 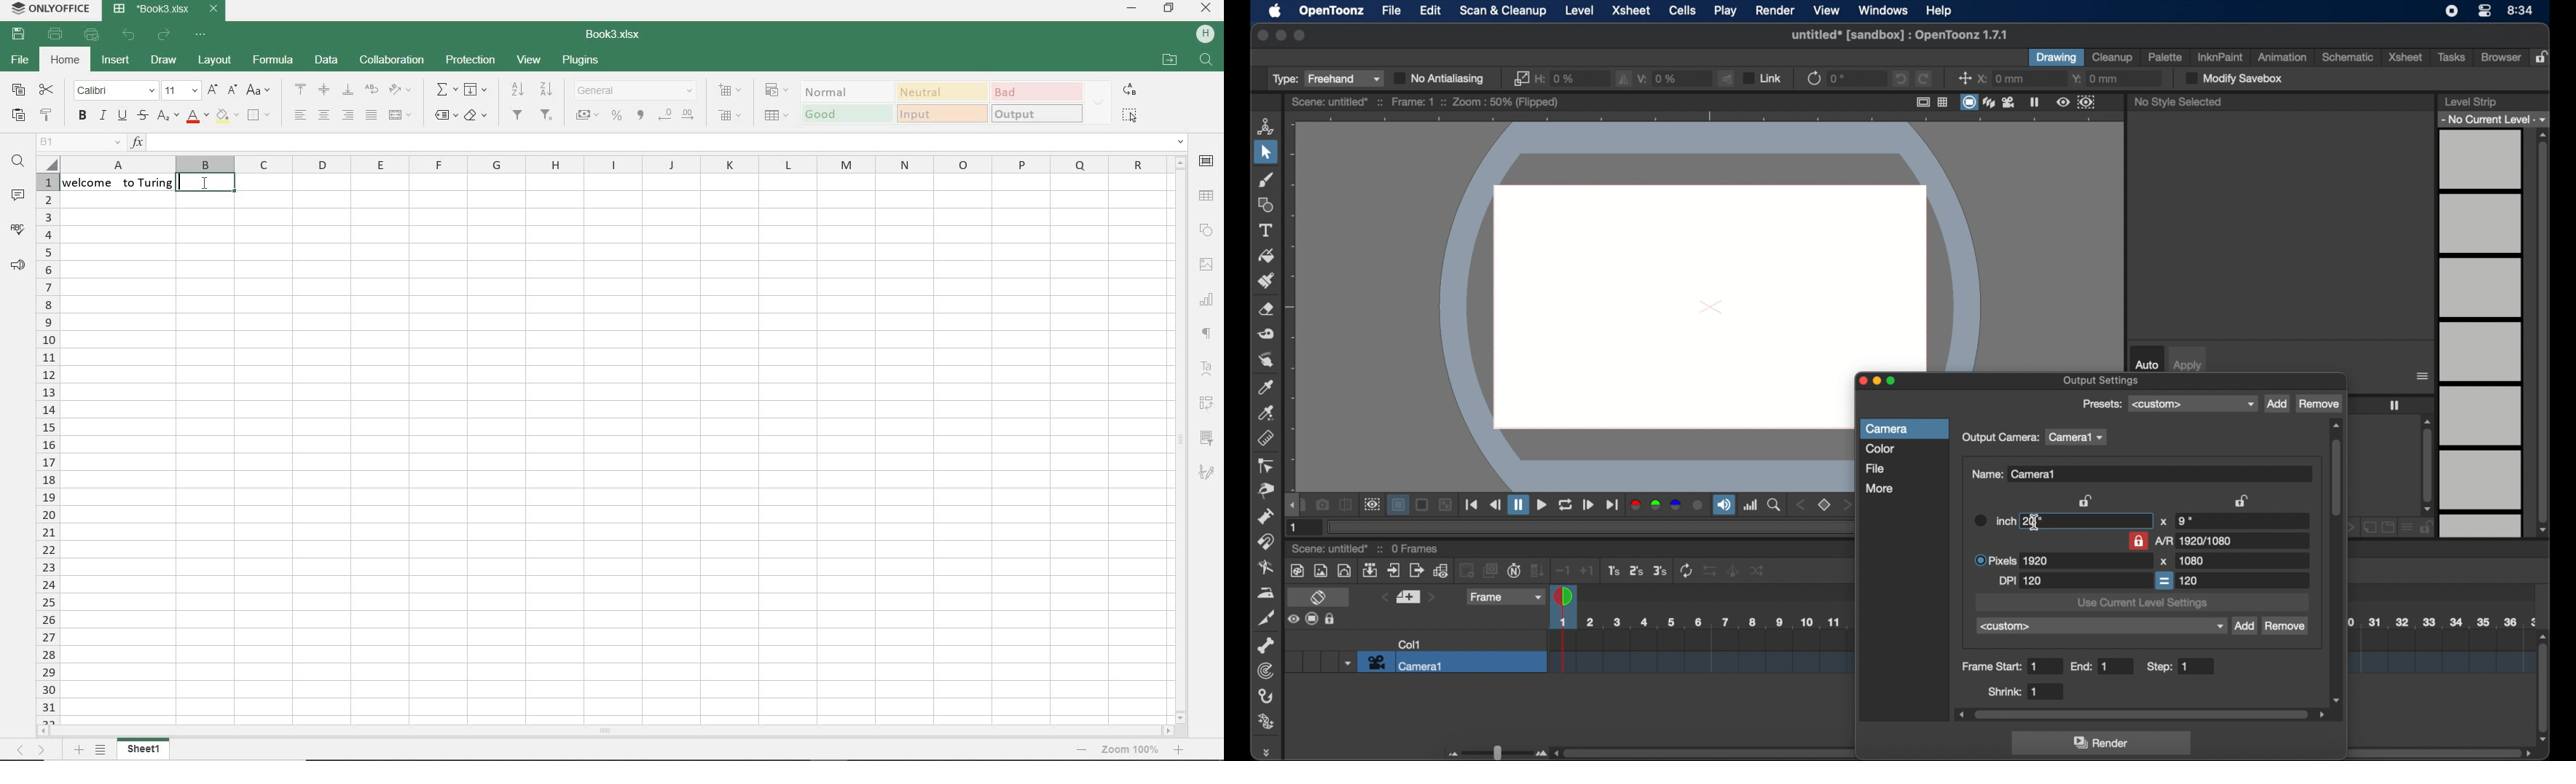 I want to click on dpi, so click(x=2021, y=581).